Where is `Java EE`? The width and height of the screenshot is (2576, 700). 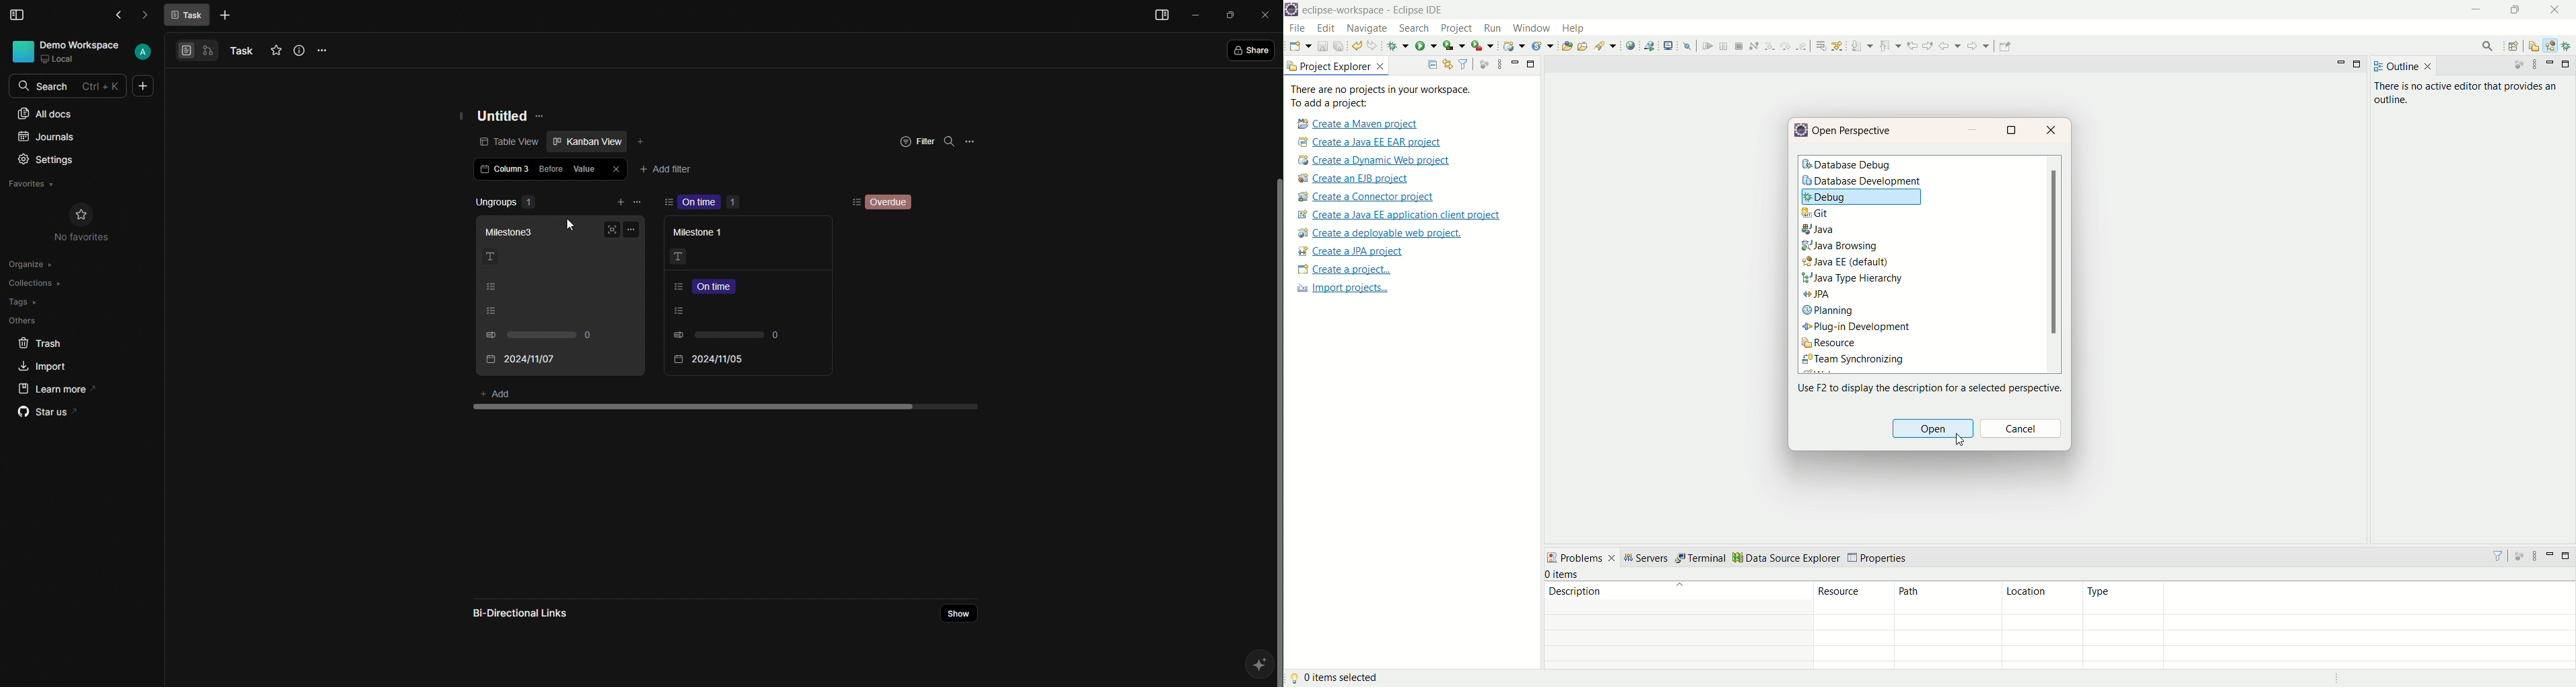 Java EE is located at coordinates (1848, 261).